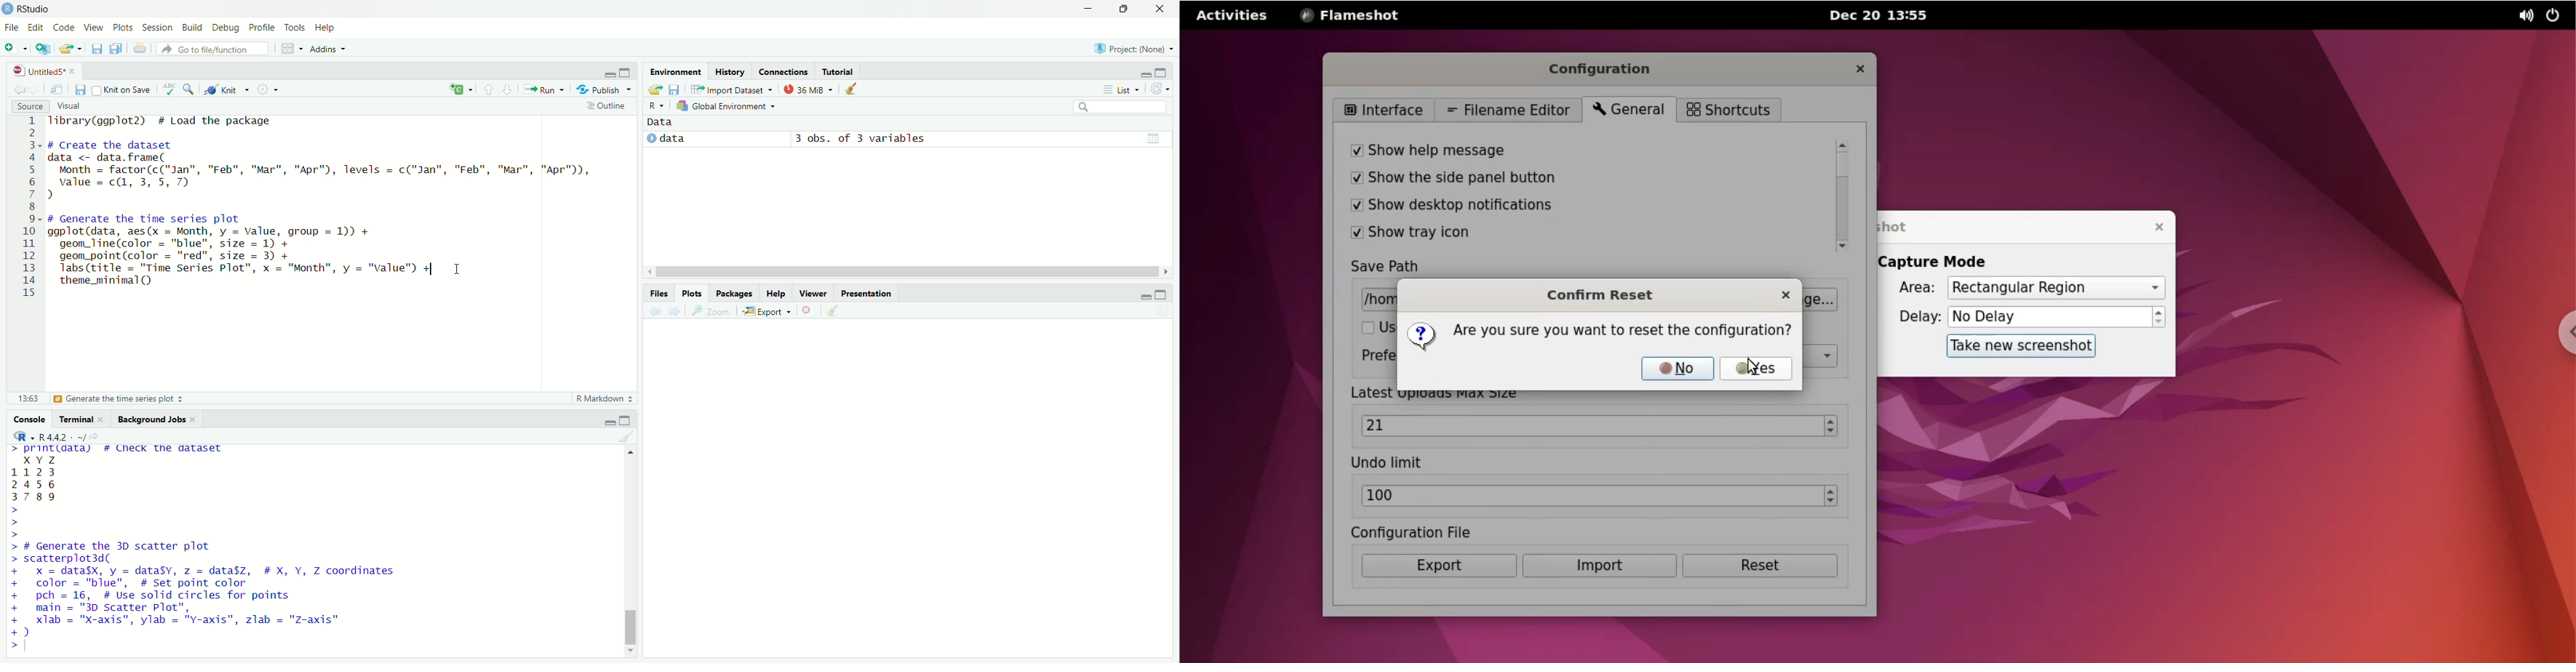 The width and height of the screenshot is (2576, 672). What do you see at coordinates (1144, 72) in the screenshot?
I see `minimize` at bounding box center [1144, 72].